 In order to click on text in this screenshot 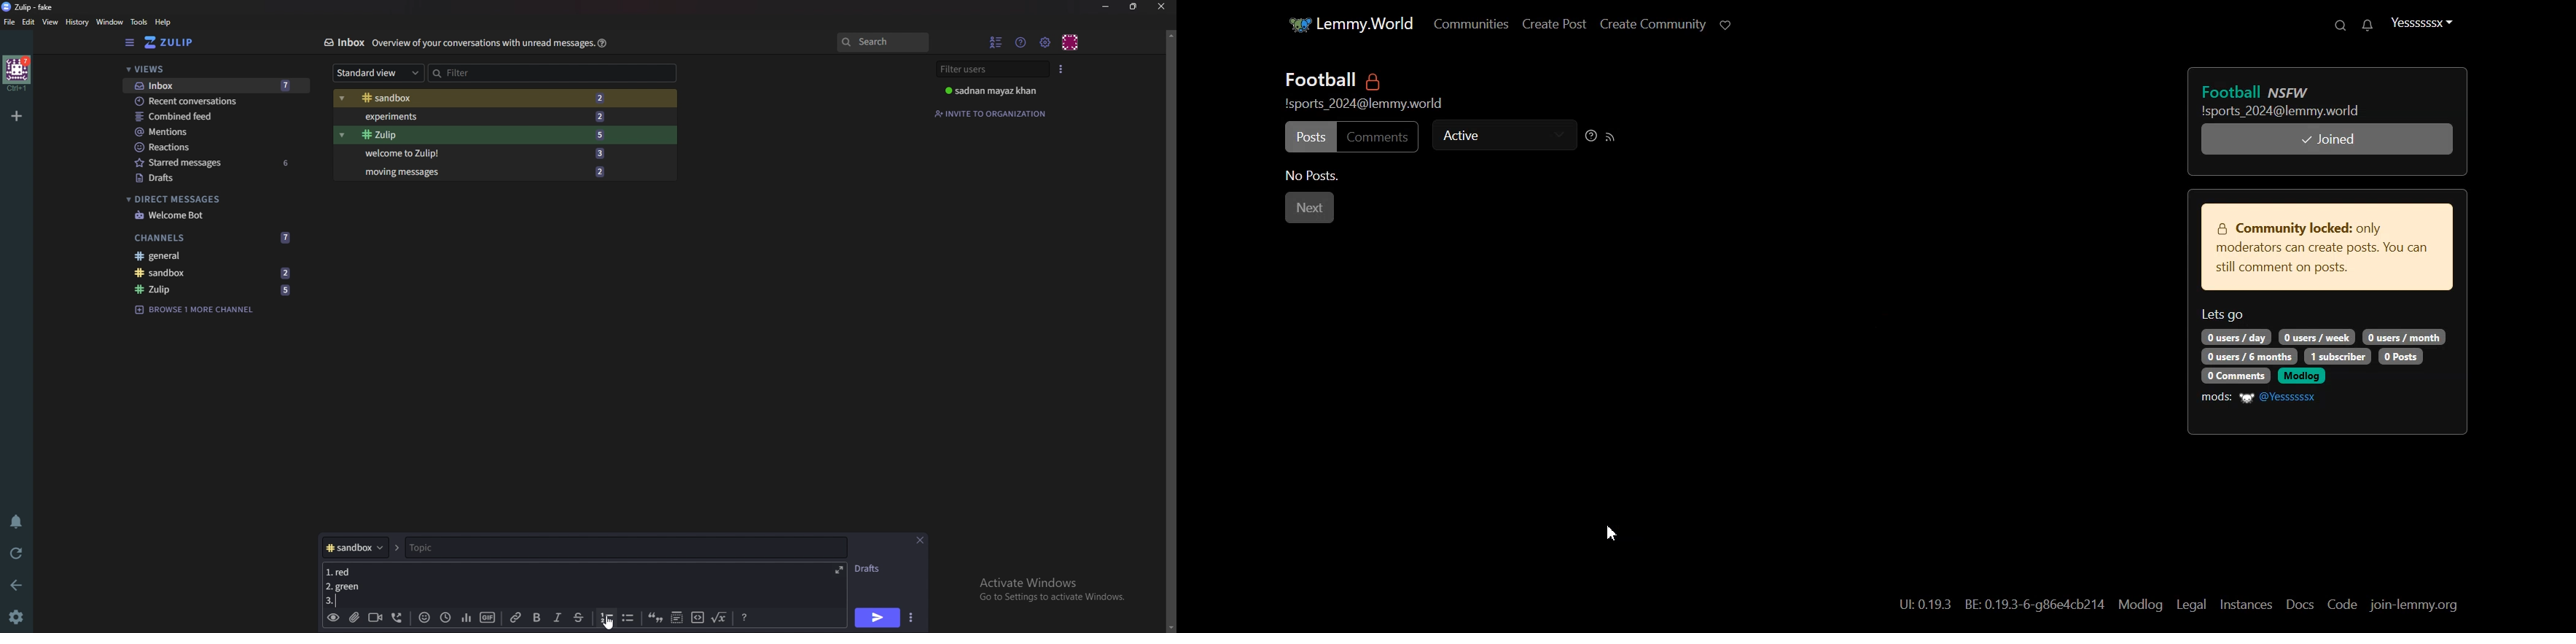, I will do `click(2341, 355)`.